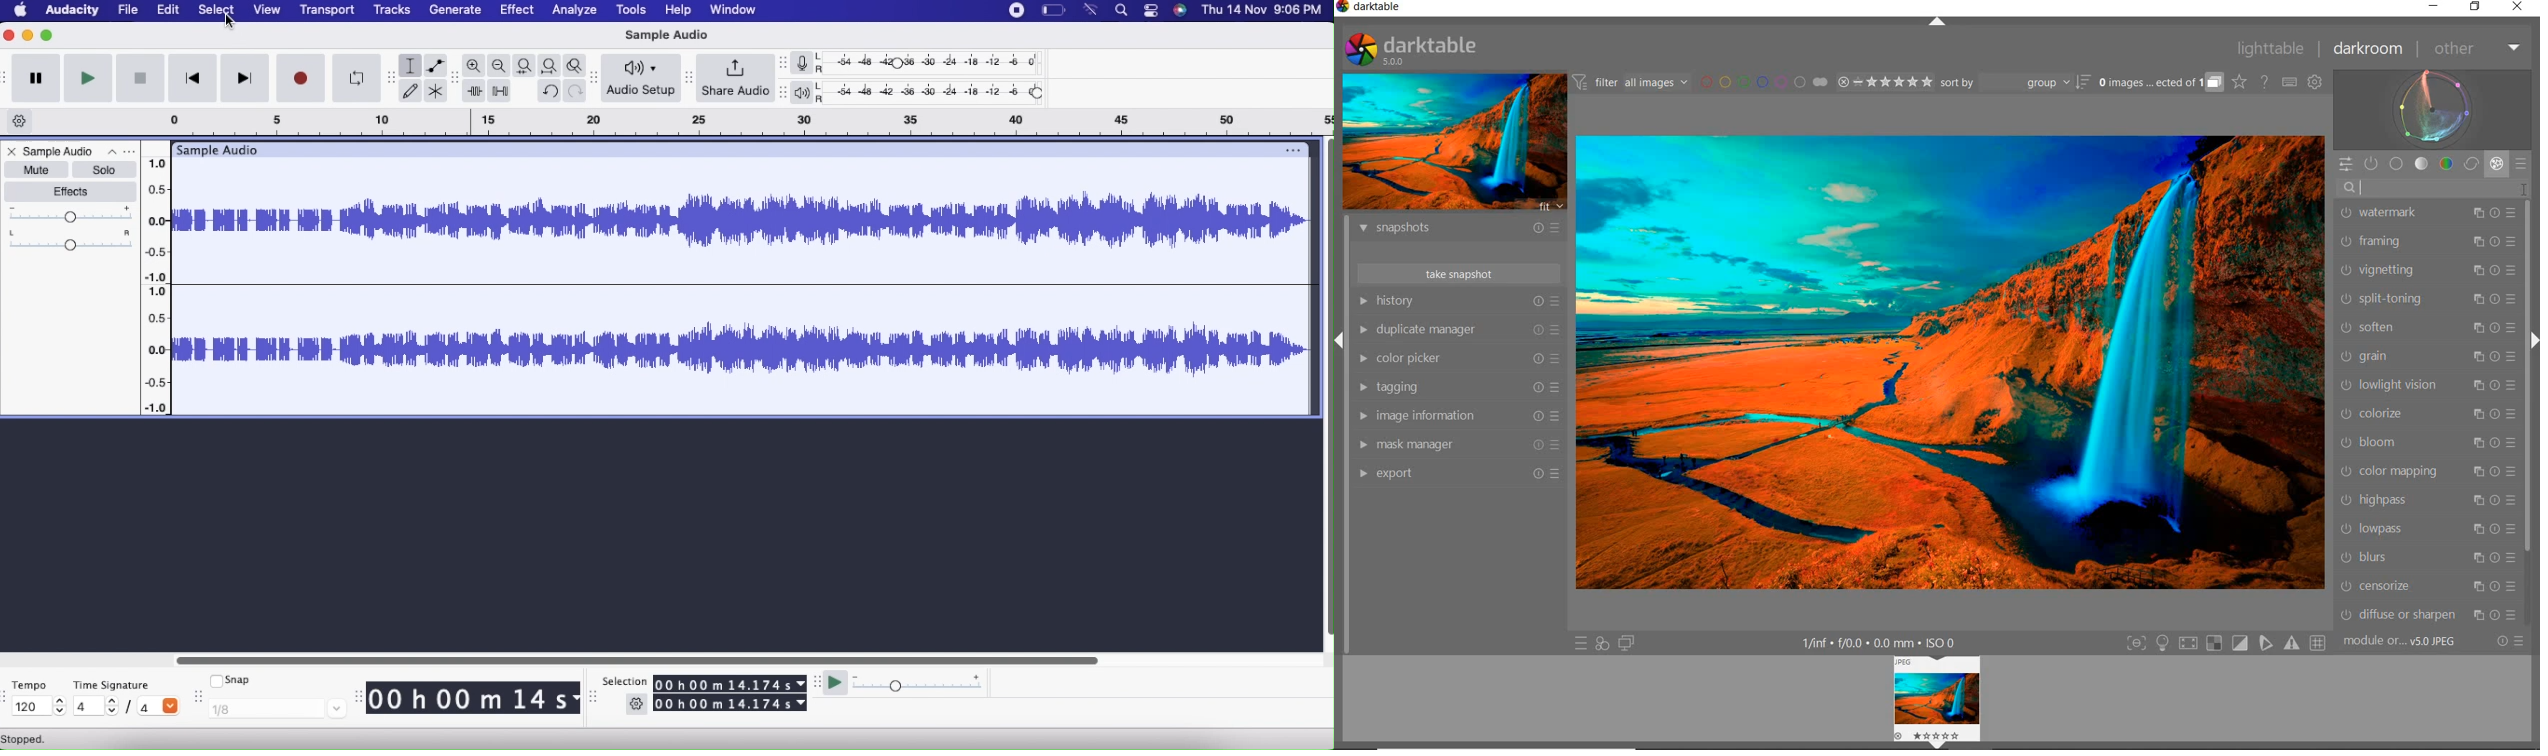 Image resolution: width=2548 pixels, height=756 pixels. Describe the element at coordinates (141, 78) in the screenshot. I see `Stop` at that location.